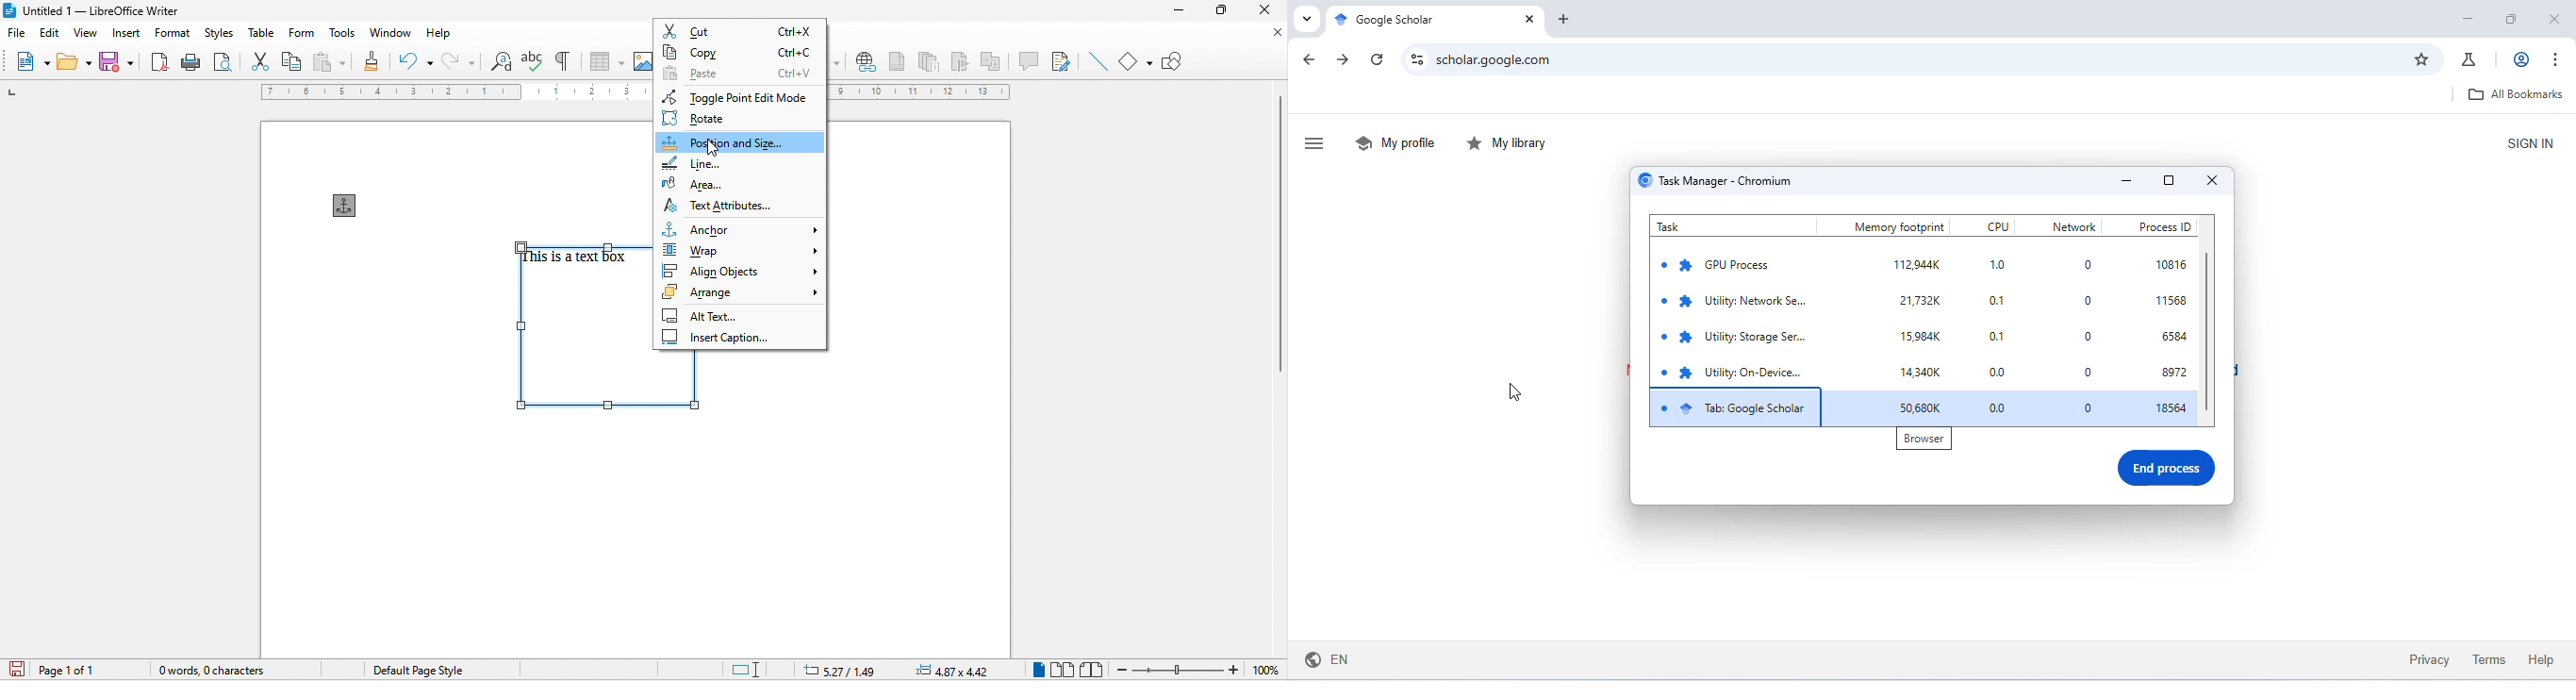 The width and height of the screenshot is (2576, 700). What do you see at coordinates (223, 63) in the screenshot?
I see `print preview` at bounding box center [223, 63].